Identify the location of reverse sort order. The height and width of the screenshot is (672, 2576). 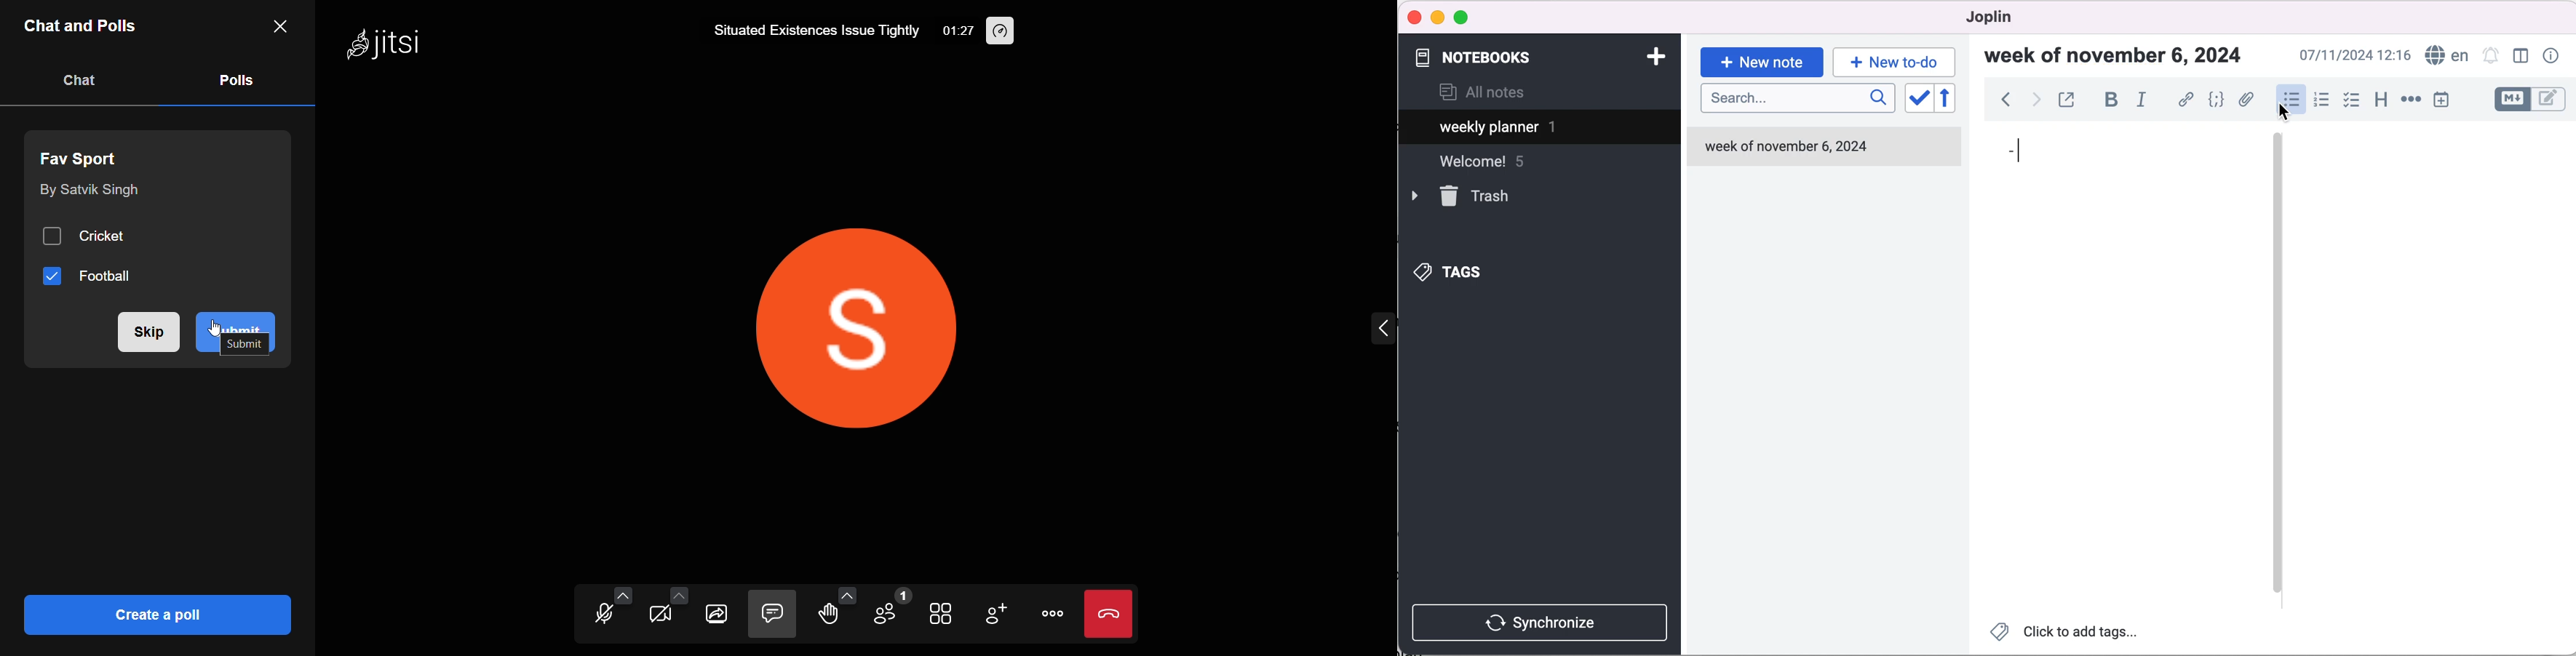
(1955, 100).